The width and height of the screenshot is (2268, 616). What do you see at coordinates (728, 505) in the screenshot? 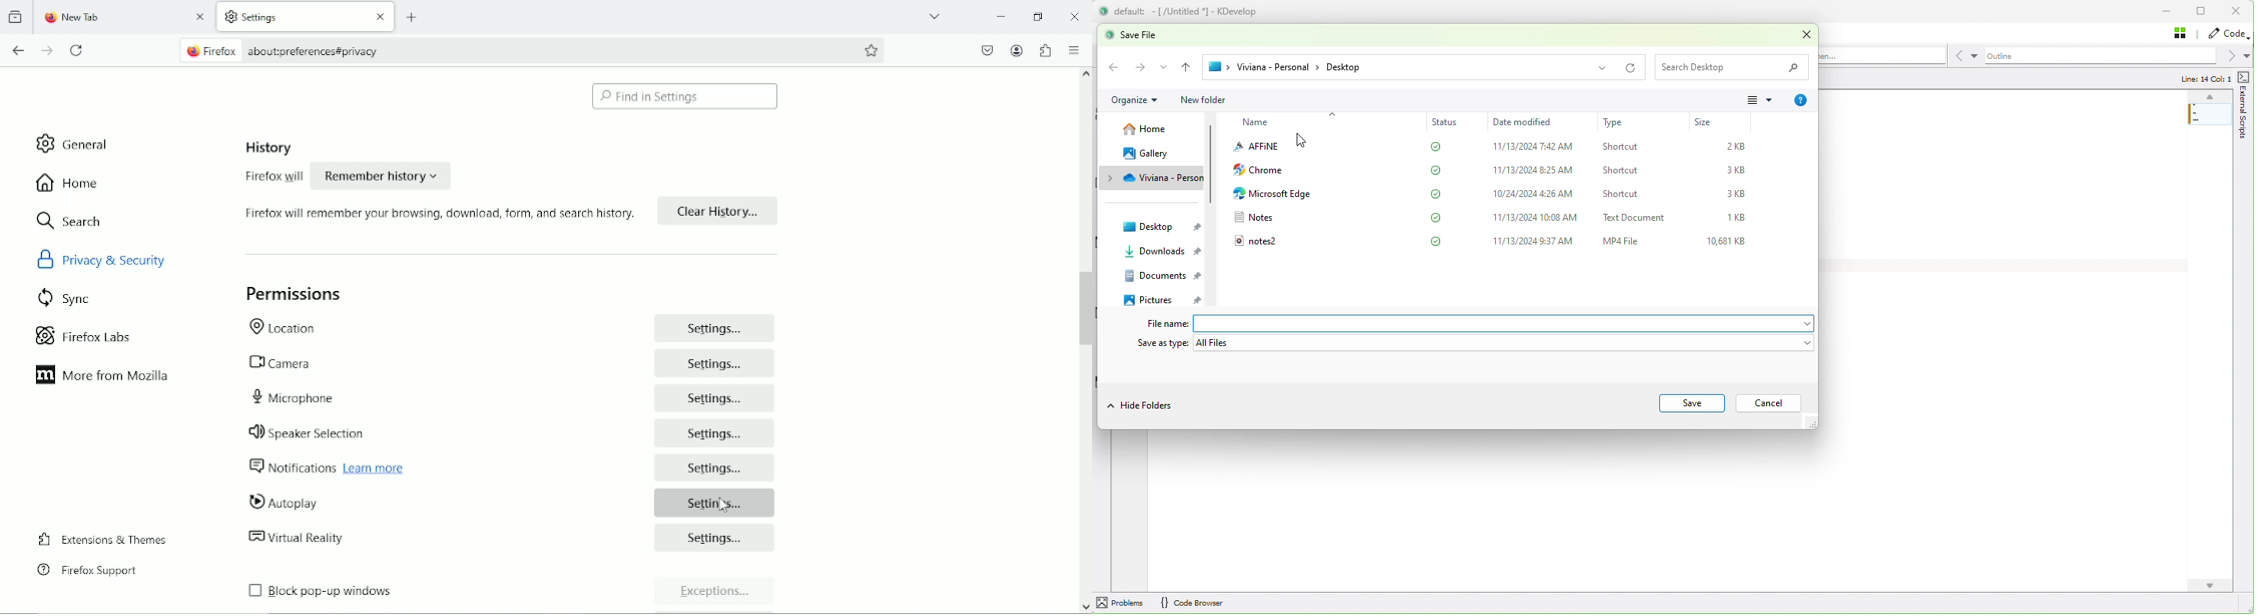
I see `cursor` at bounding box center [728, 505].